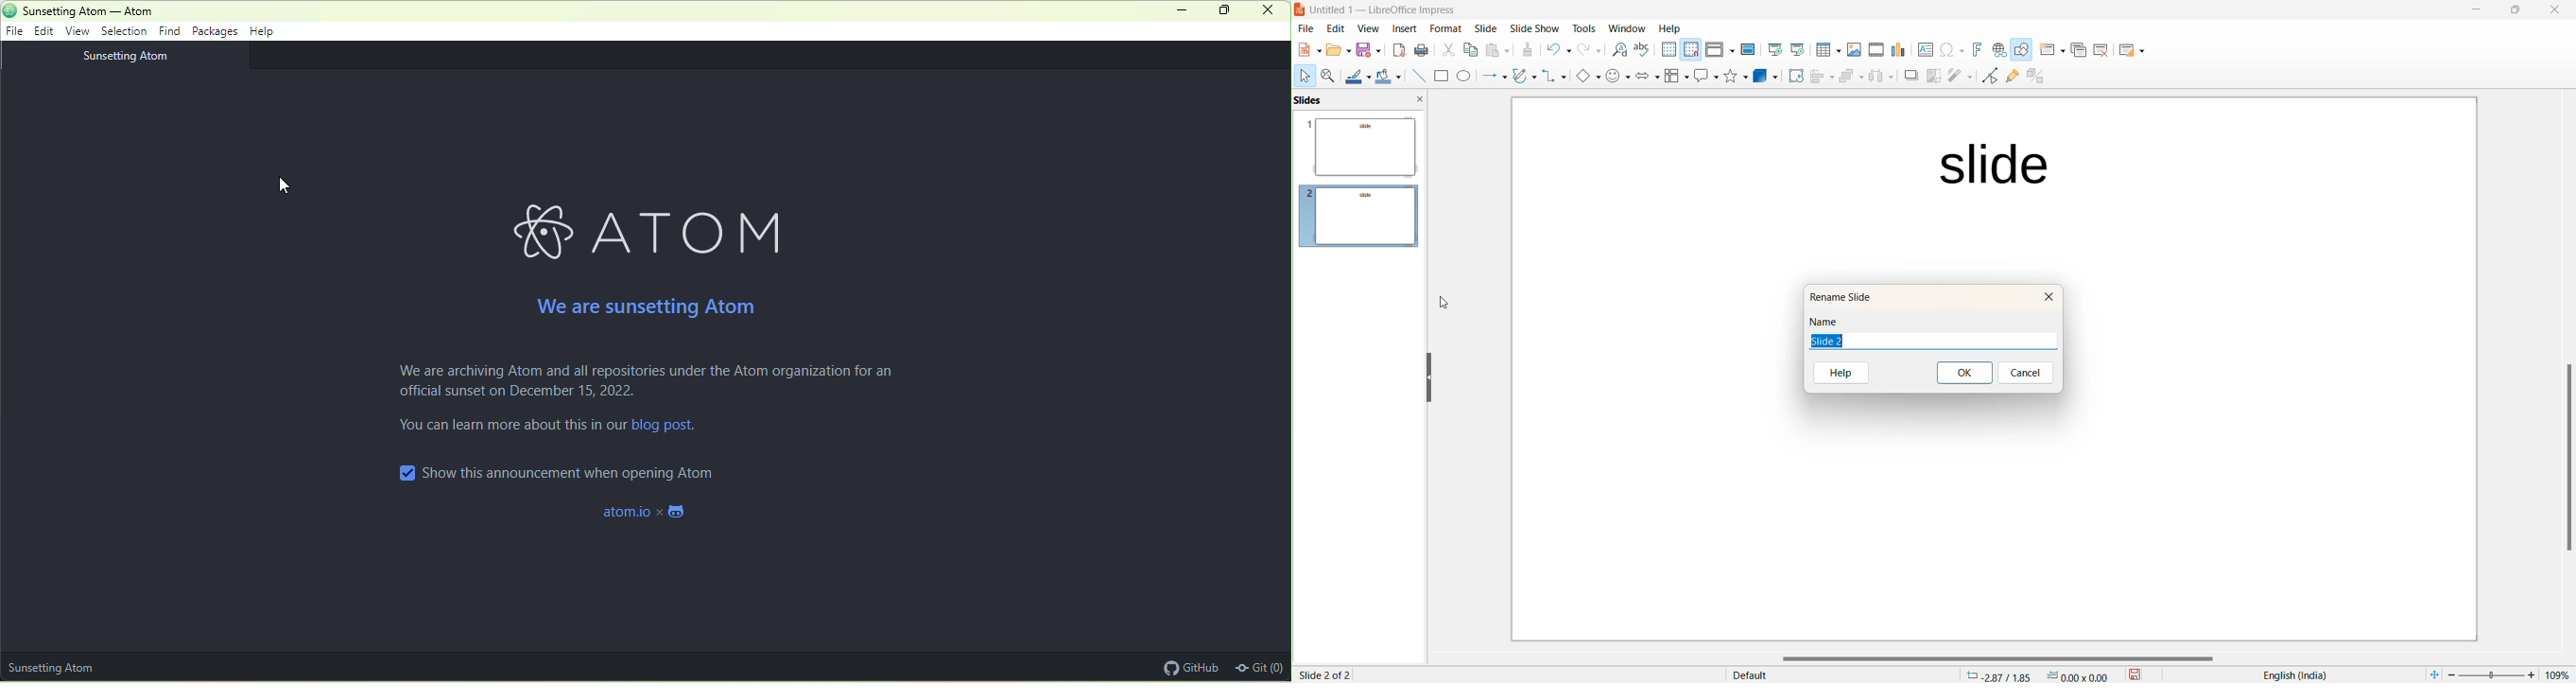 The image size is (2576, 700). What do you see at coordinates (1559, 48) in the screenshot?
I see `Undo` at bounding box center [1559, 48].